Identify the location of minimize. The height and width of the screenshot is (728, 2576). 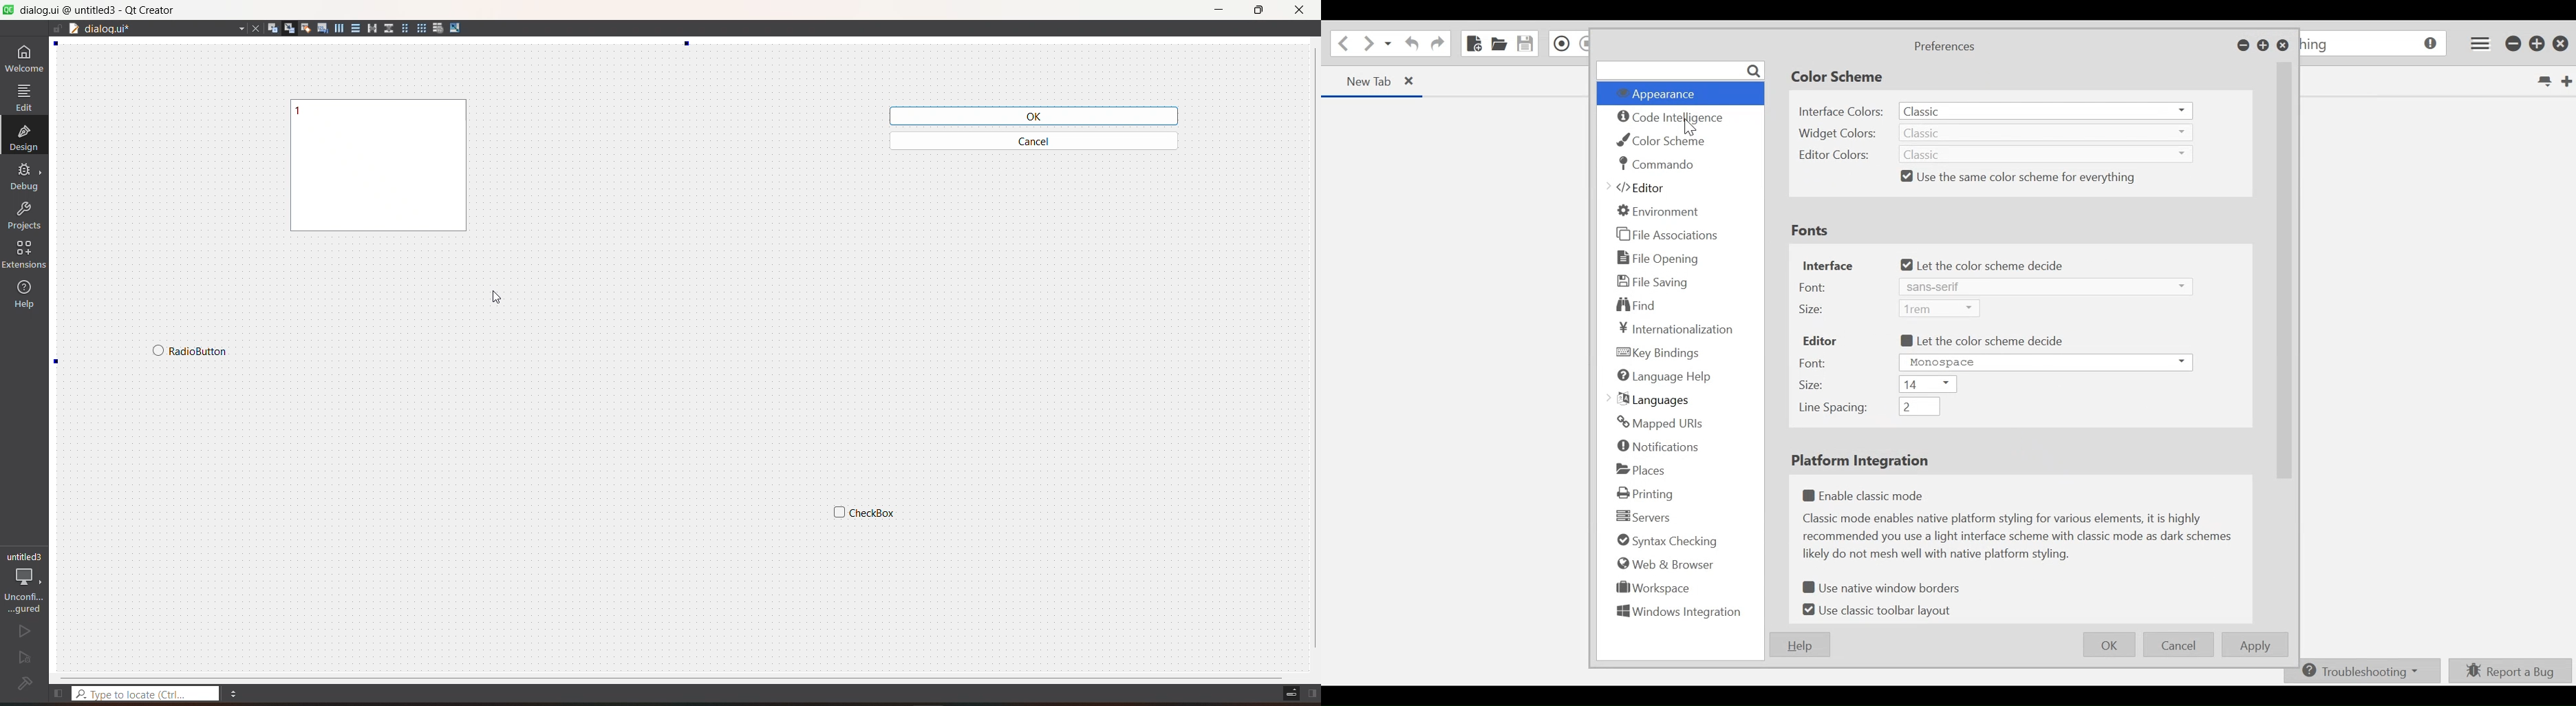
(2243, 46).